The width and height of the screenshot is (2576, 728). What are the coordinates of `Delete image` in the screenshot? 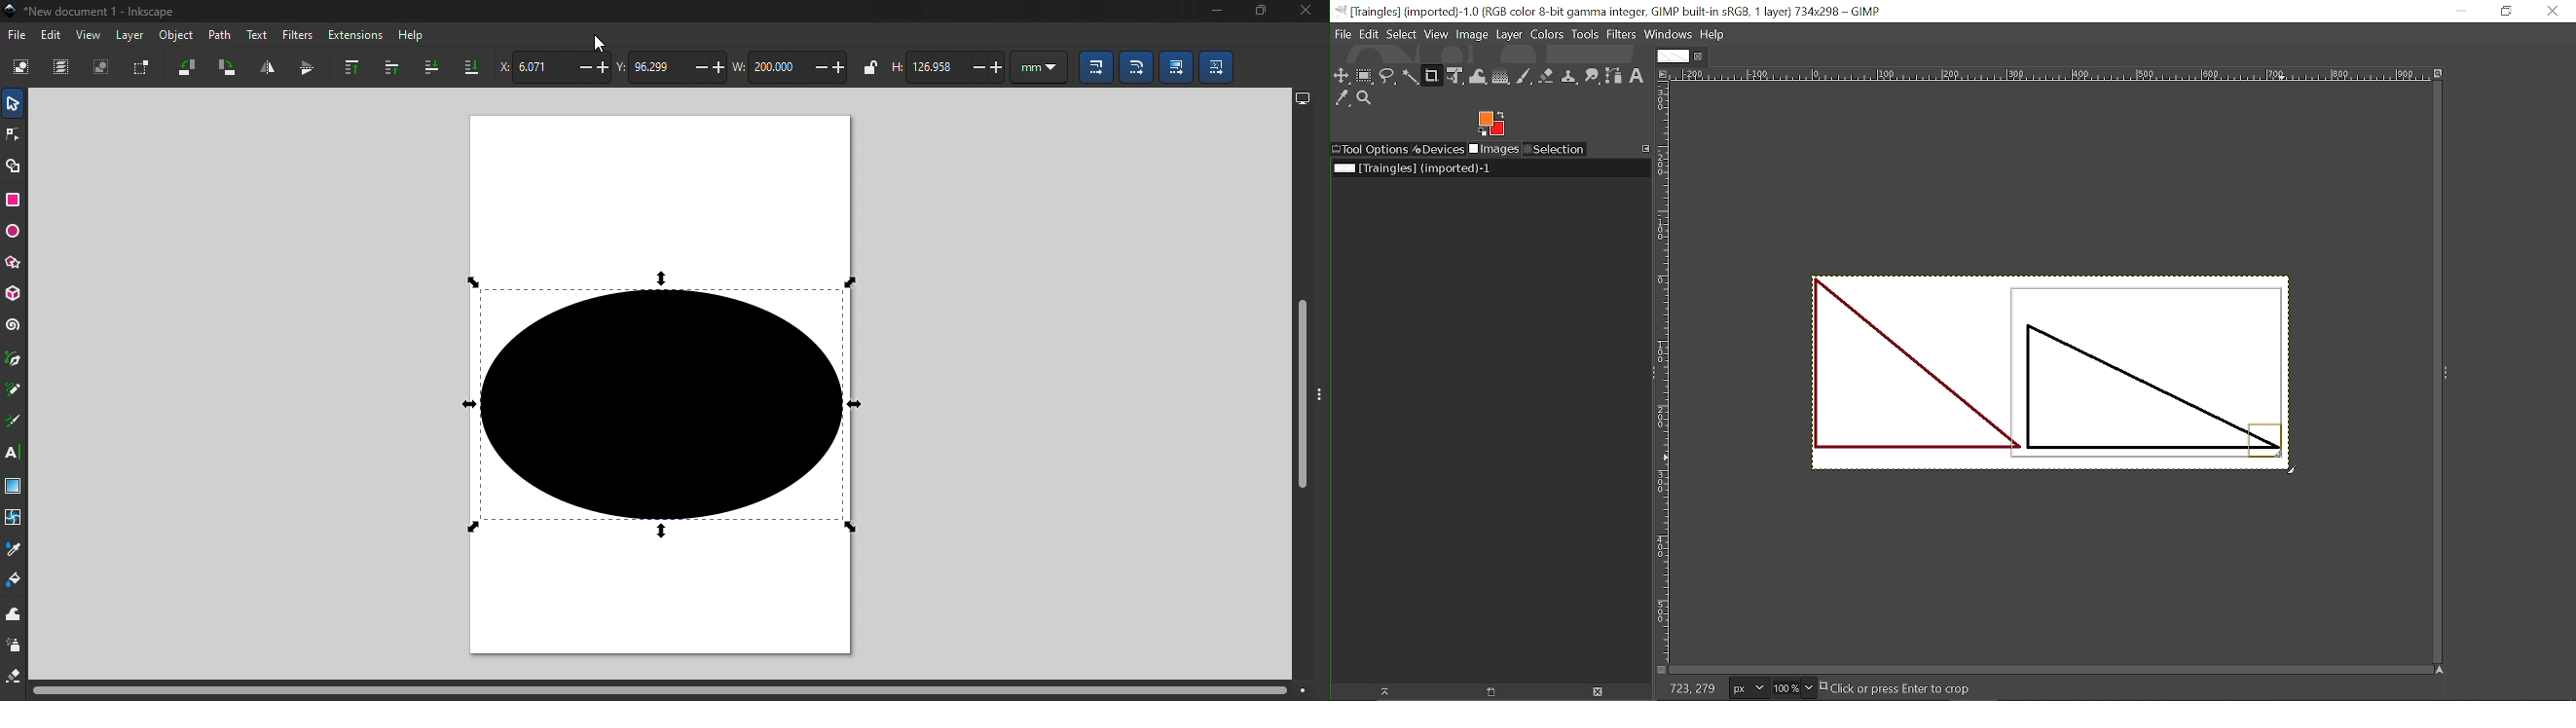 It's located at (1603, 692).